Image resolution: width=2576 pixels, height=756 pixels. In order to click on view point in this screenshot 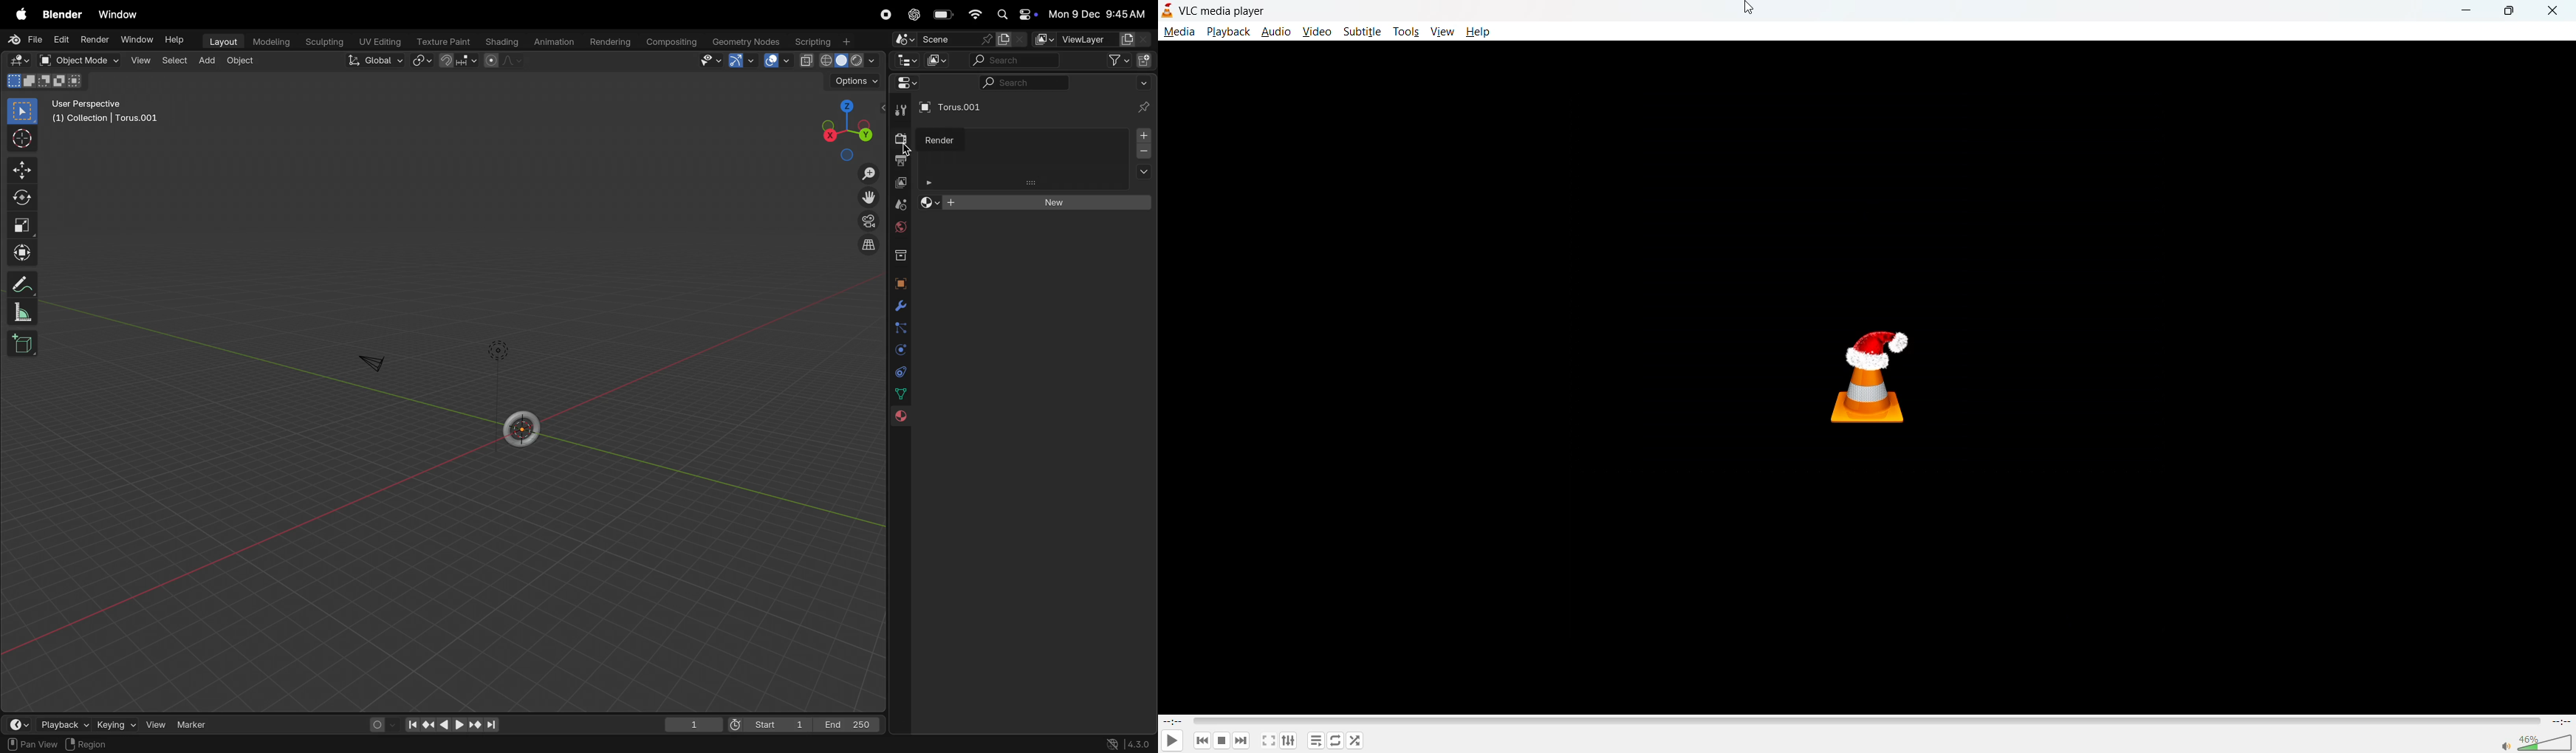, I will do `click(844, 126)`.